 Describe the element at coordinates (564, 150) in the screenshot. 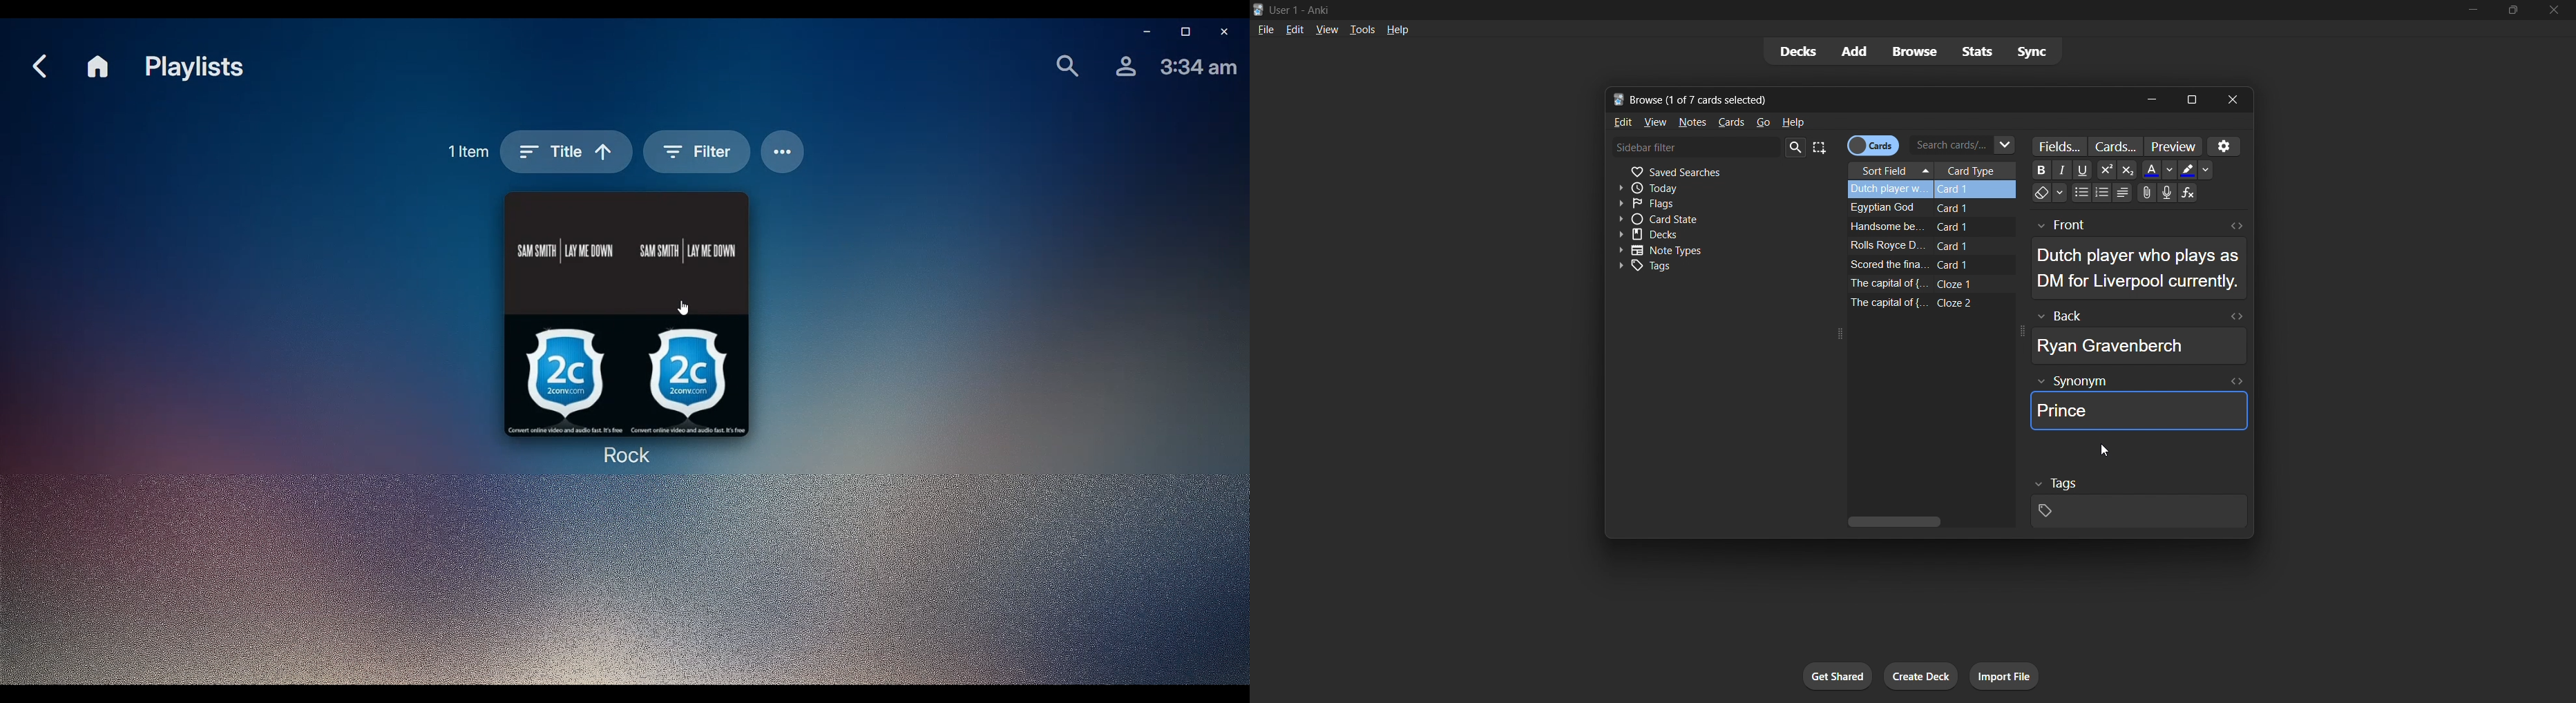

I see `Sort by` at that location.